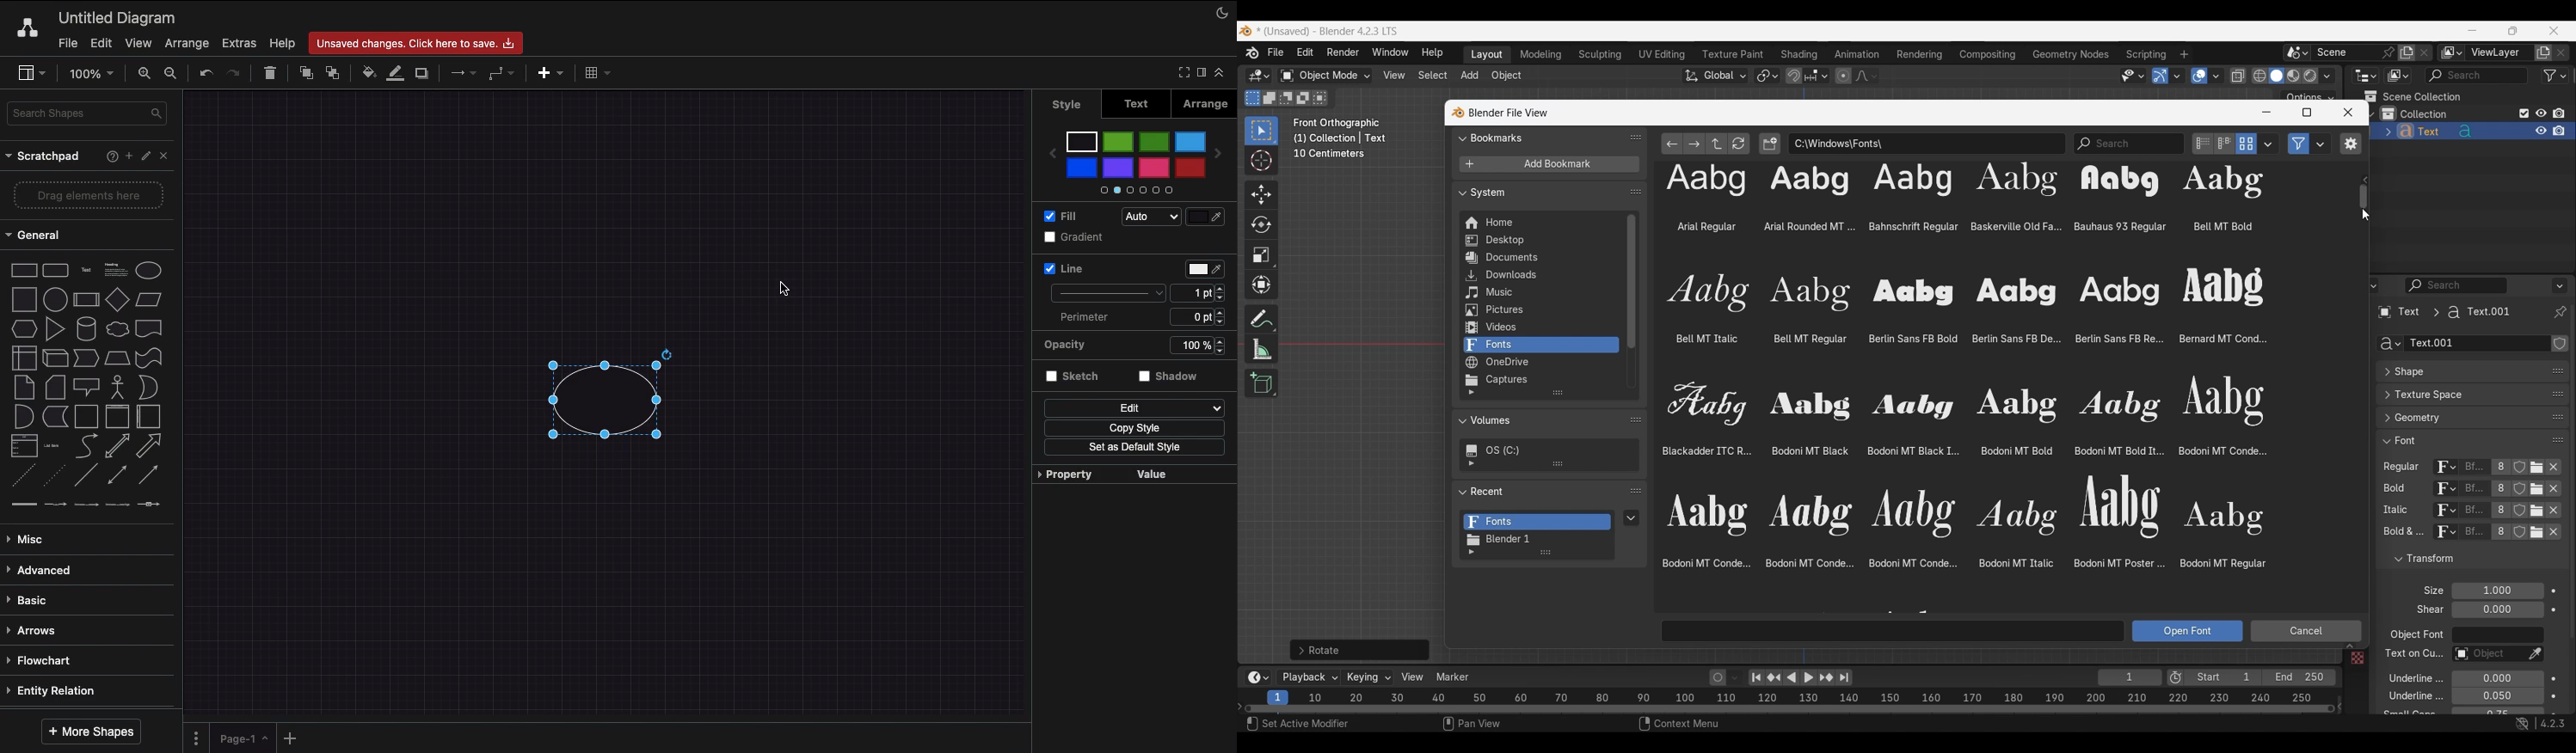 Image resolution: width=2576 pixels, height=756 pixels. Describe the element at coordinates (335, 72) in the screenshot. I see `To back` at that location.